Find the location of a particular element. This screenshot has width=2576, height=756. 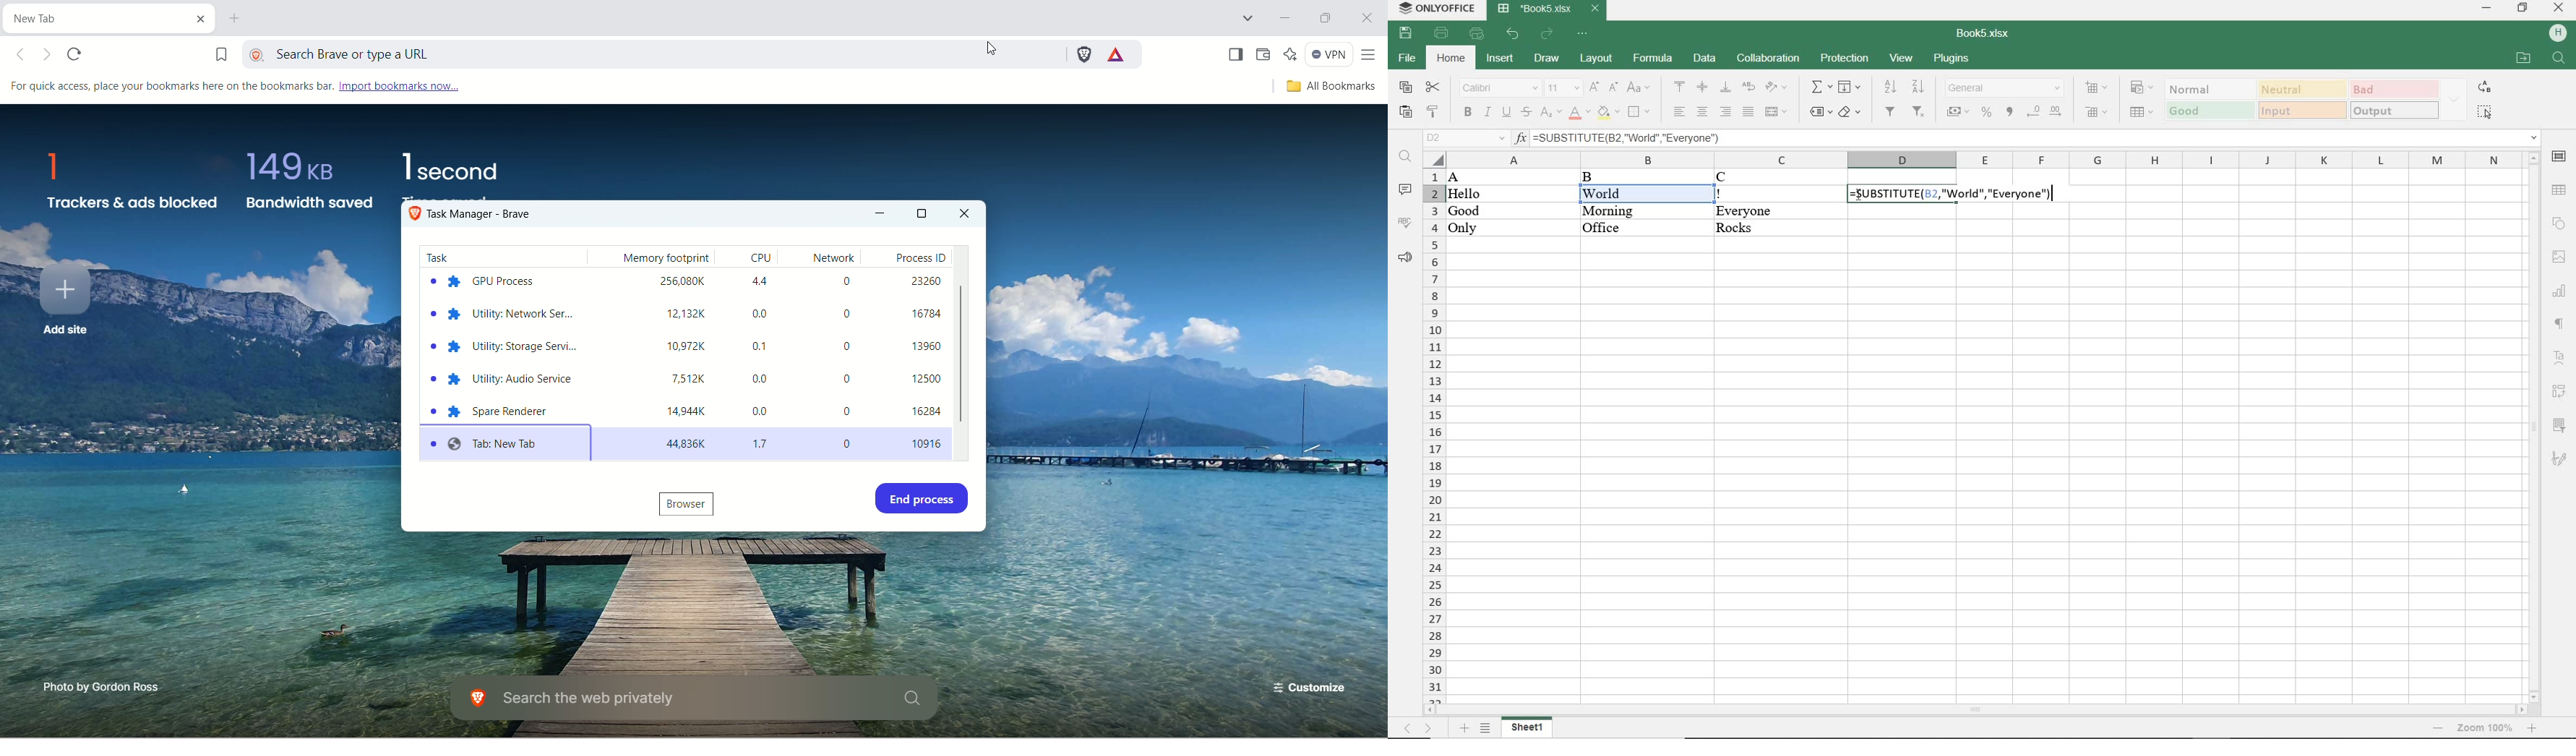

scrollbar is located at coordinates (1977, 709).